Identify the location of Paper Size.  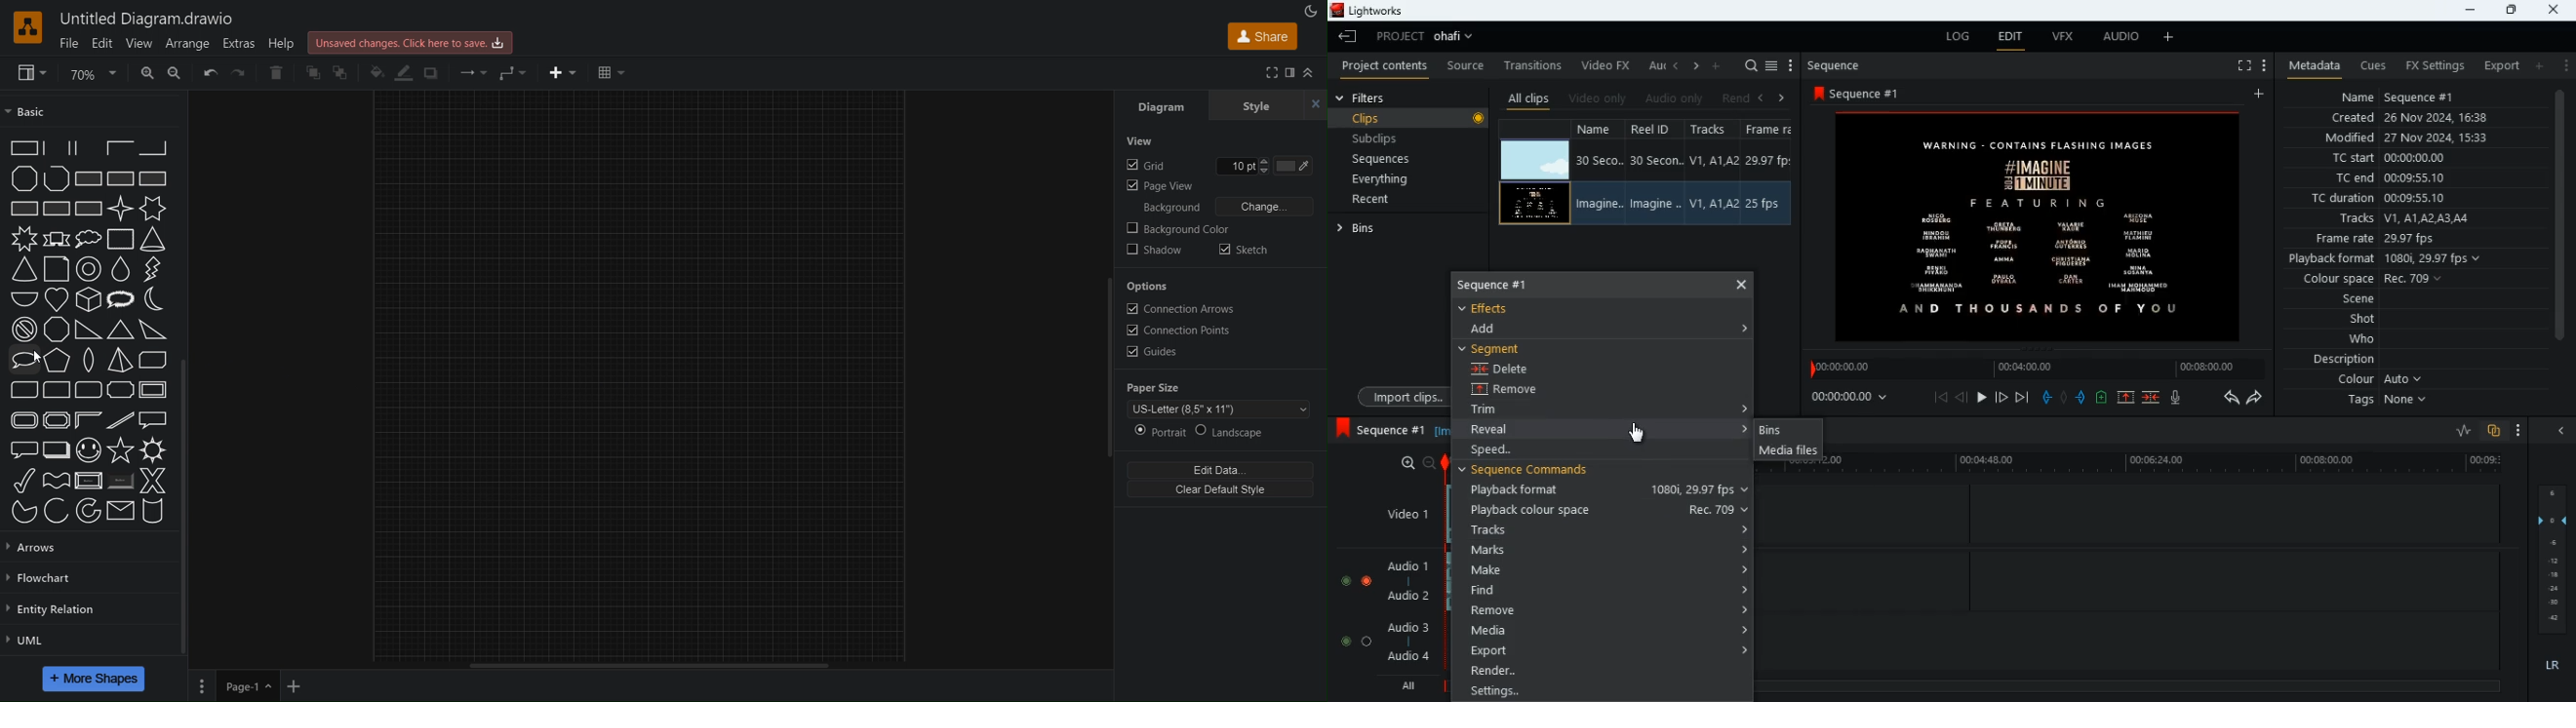
(1152, 388).